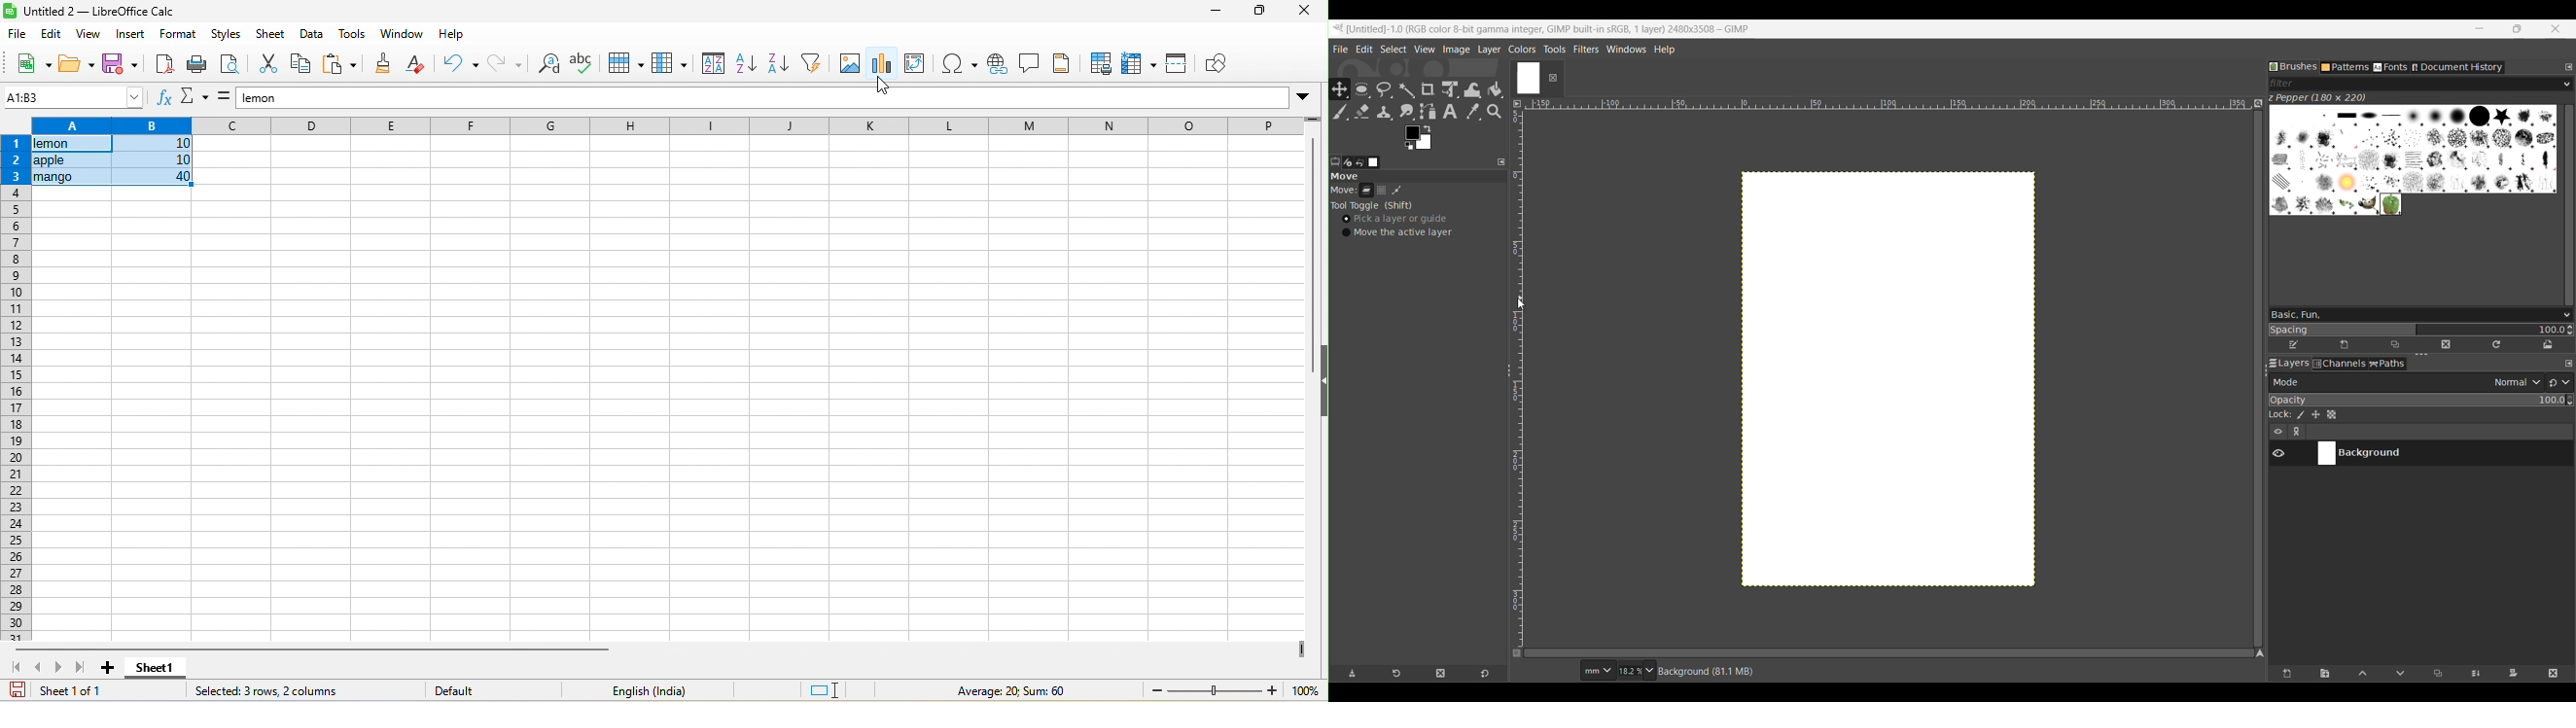  I want to click on open, so click(76, 63).